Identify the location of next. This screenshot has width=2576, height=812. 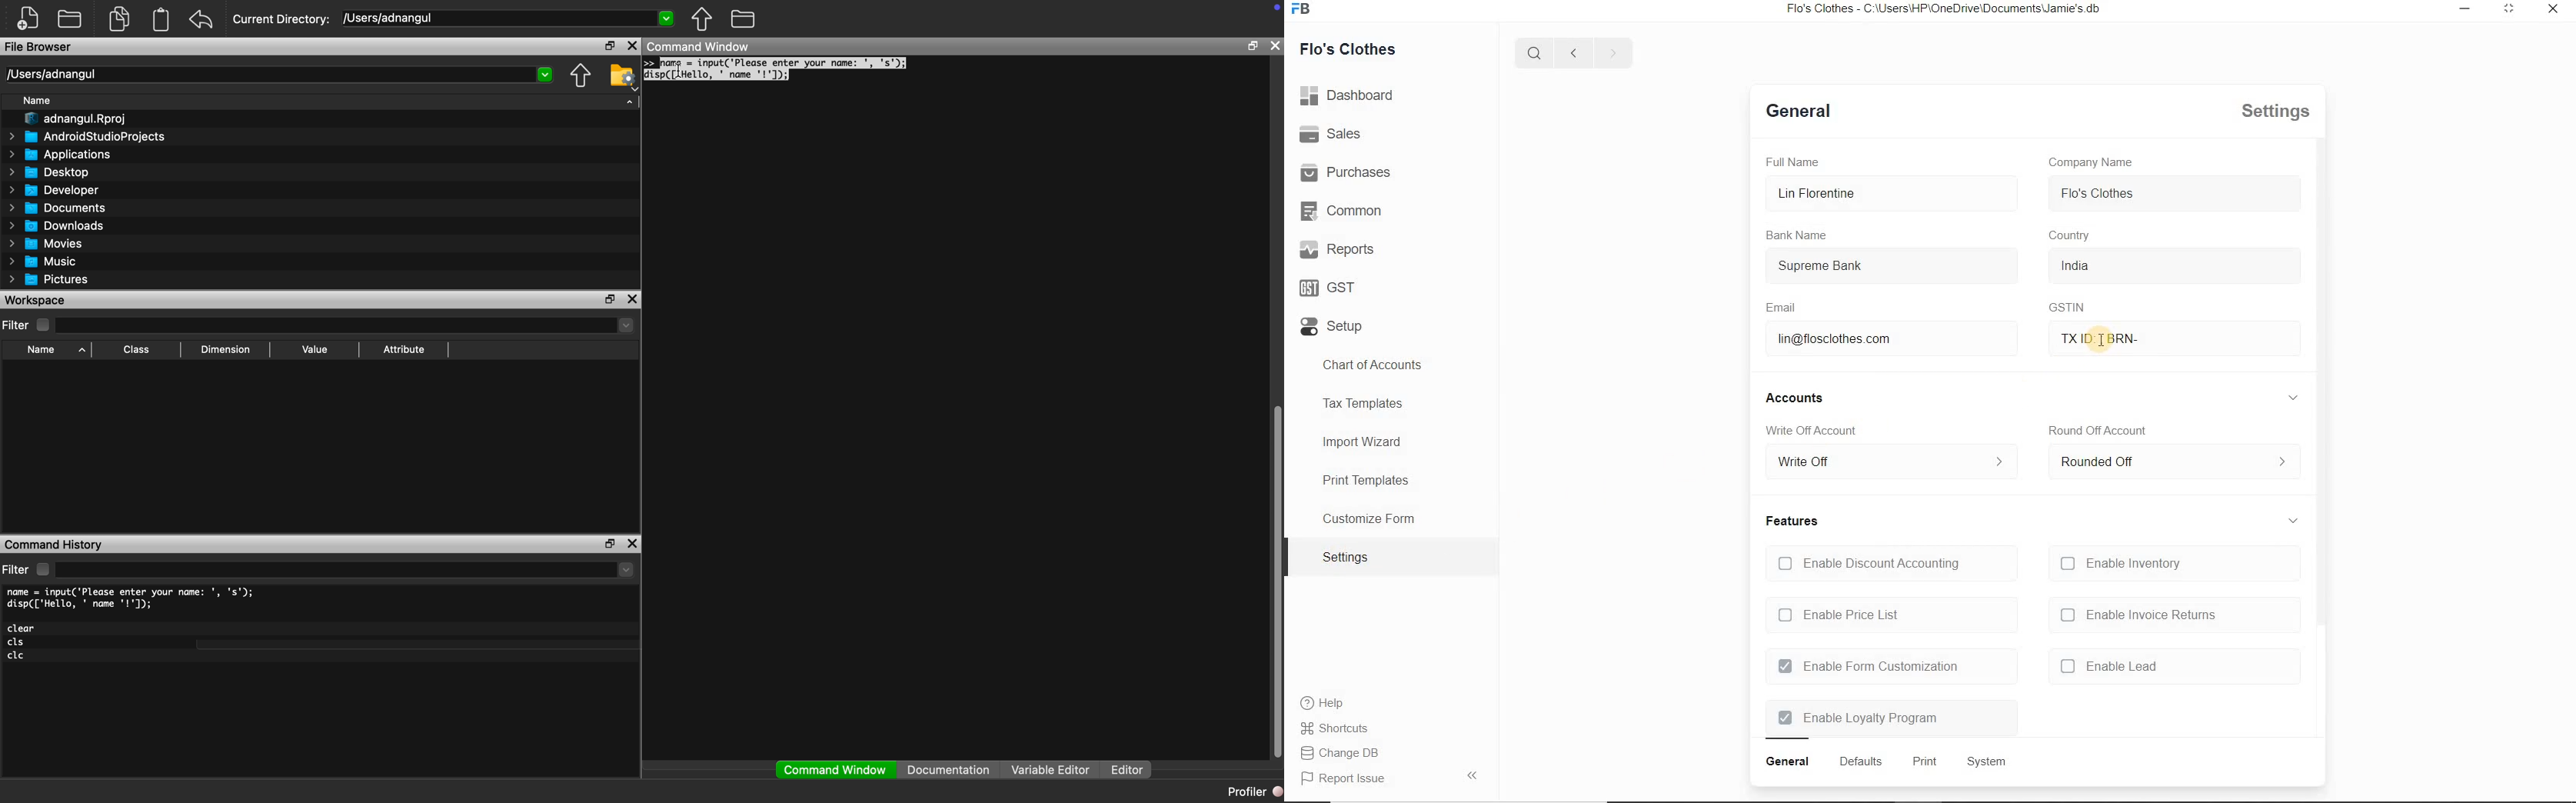
(1610, 53).